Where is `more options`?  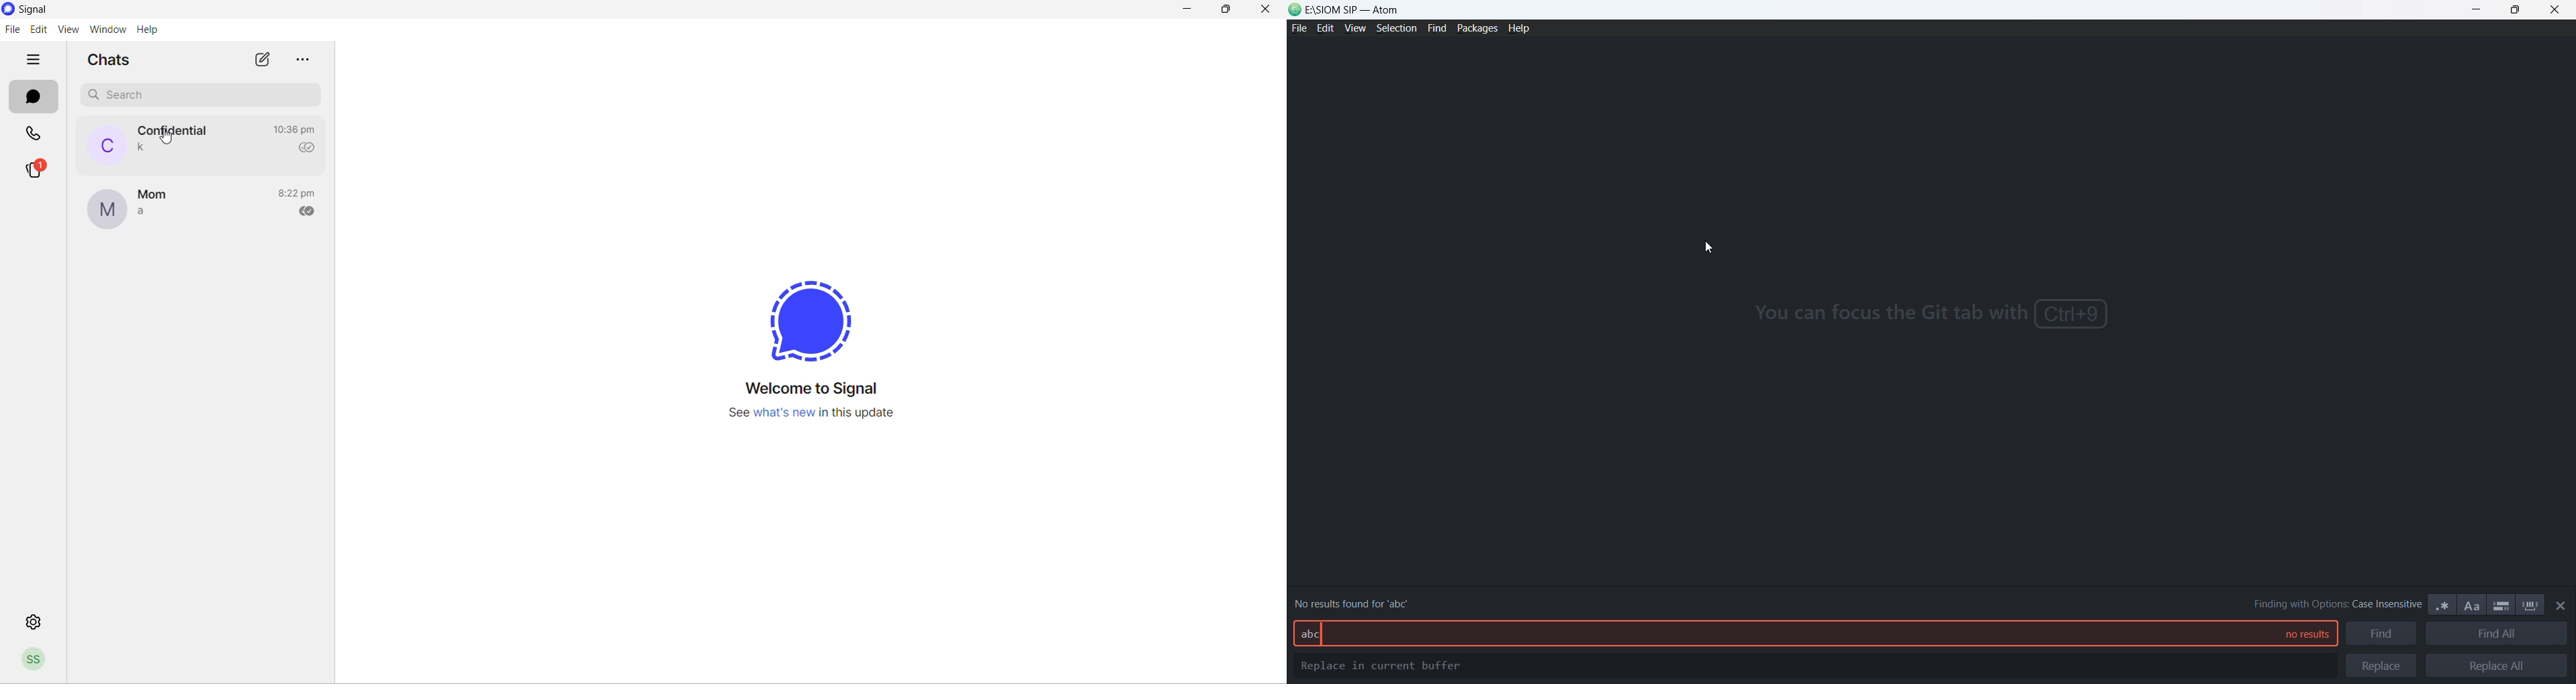 more options is located at coordinates (314, 58).